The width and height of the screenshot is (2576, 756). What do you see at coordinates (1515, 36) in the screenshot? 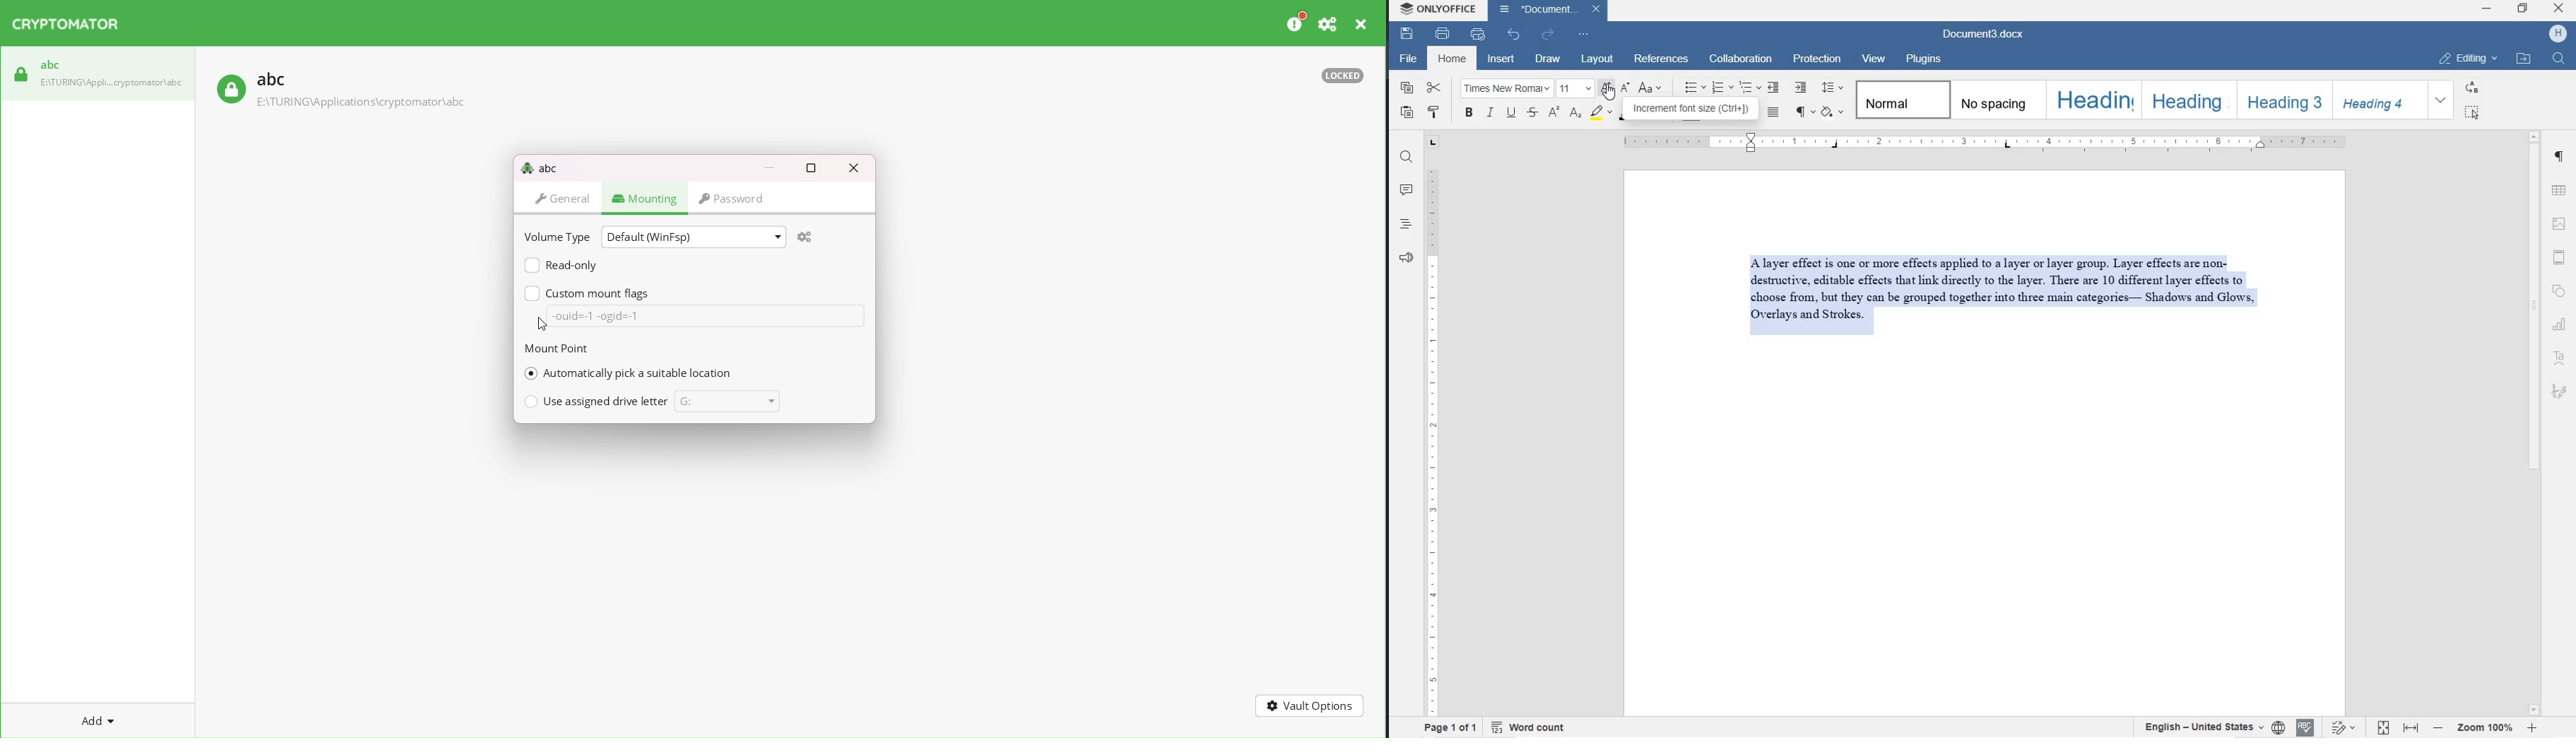
I see `undo` at bounding box center [1515, 36].